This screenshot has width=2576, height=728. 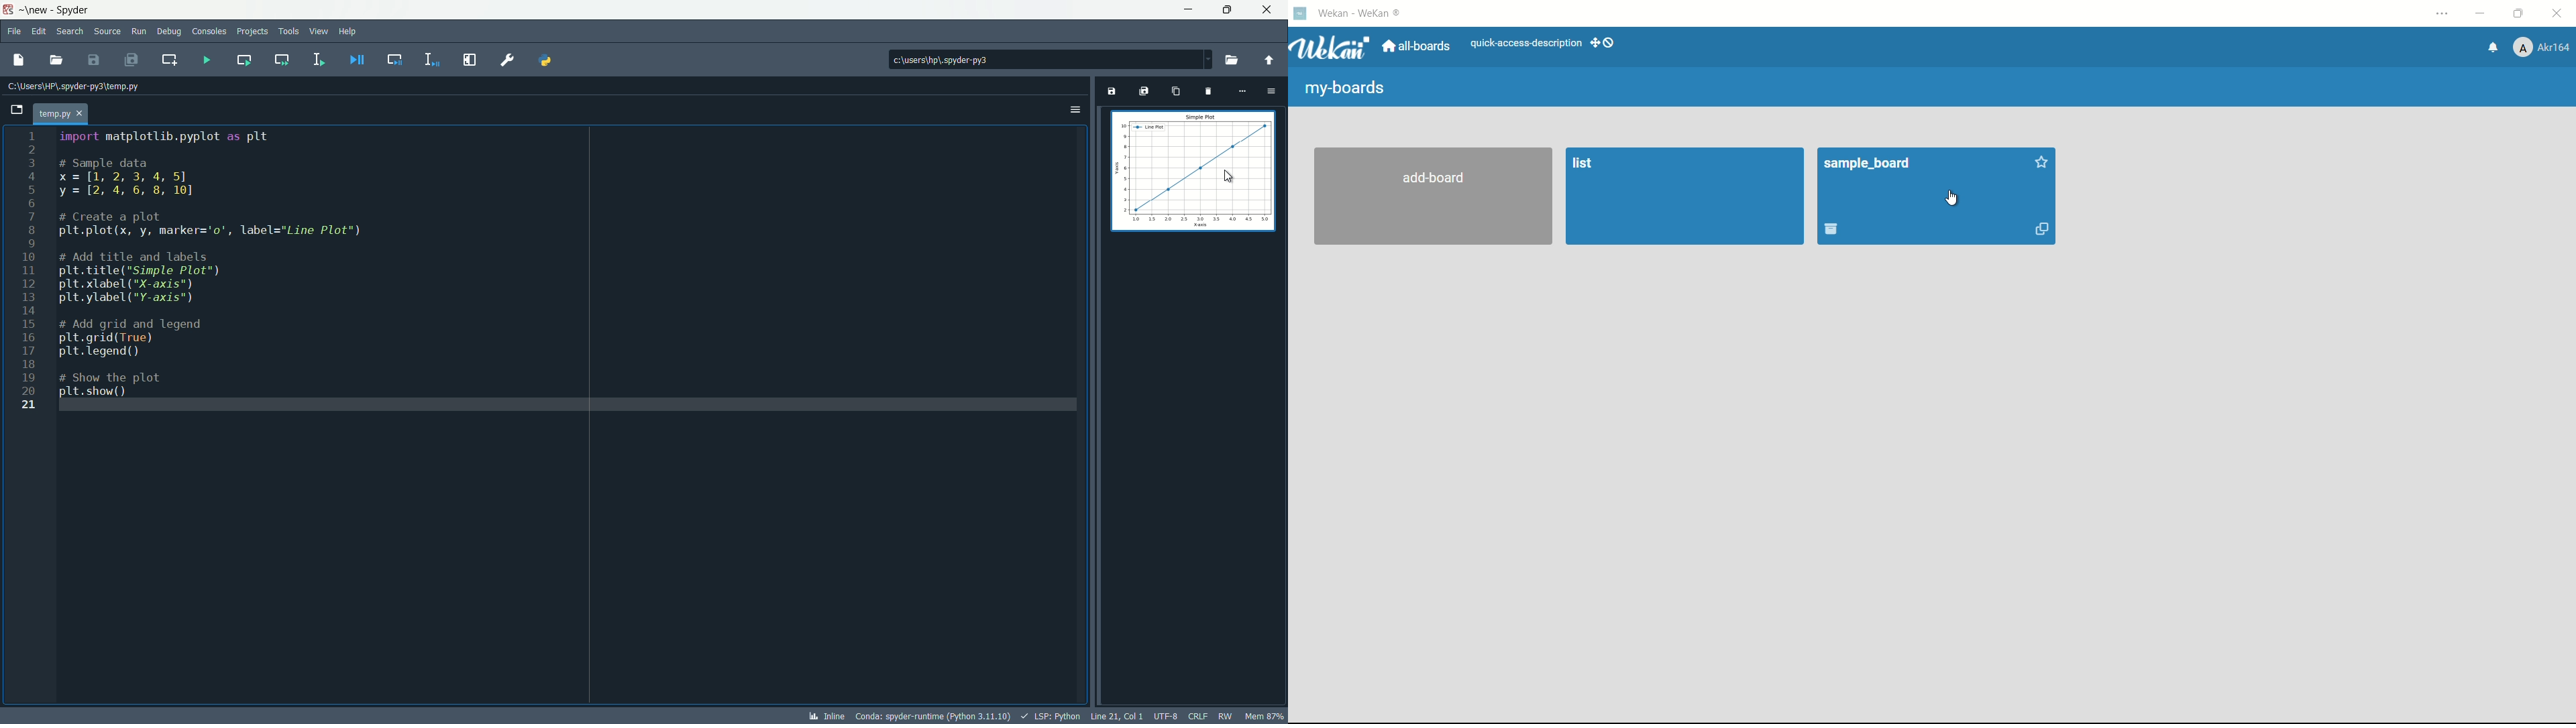 I want to click on file name, so click(x=70, y=112).